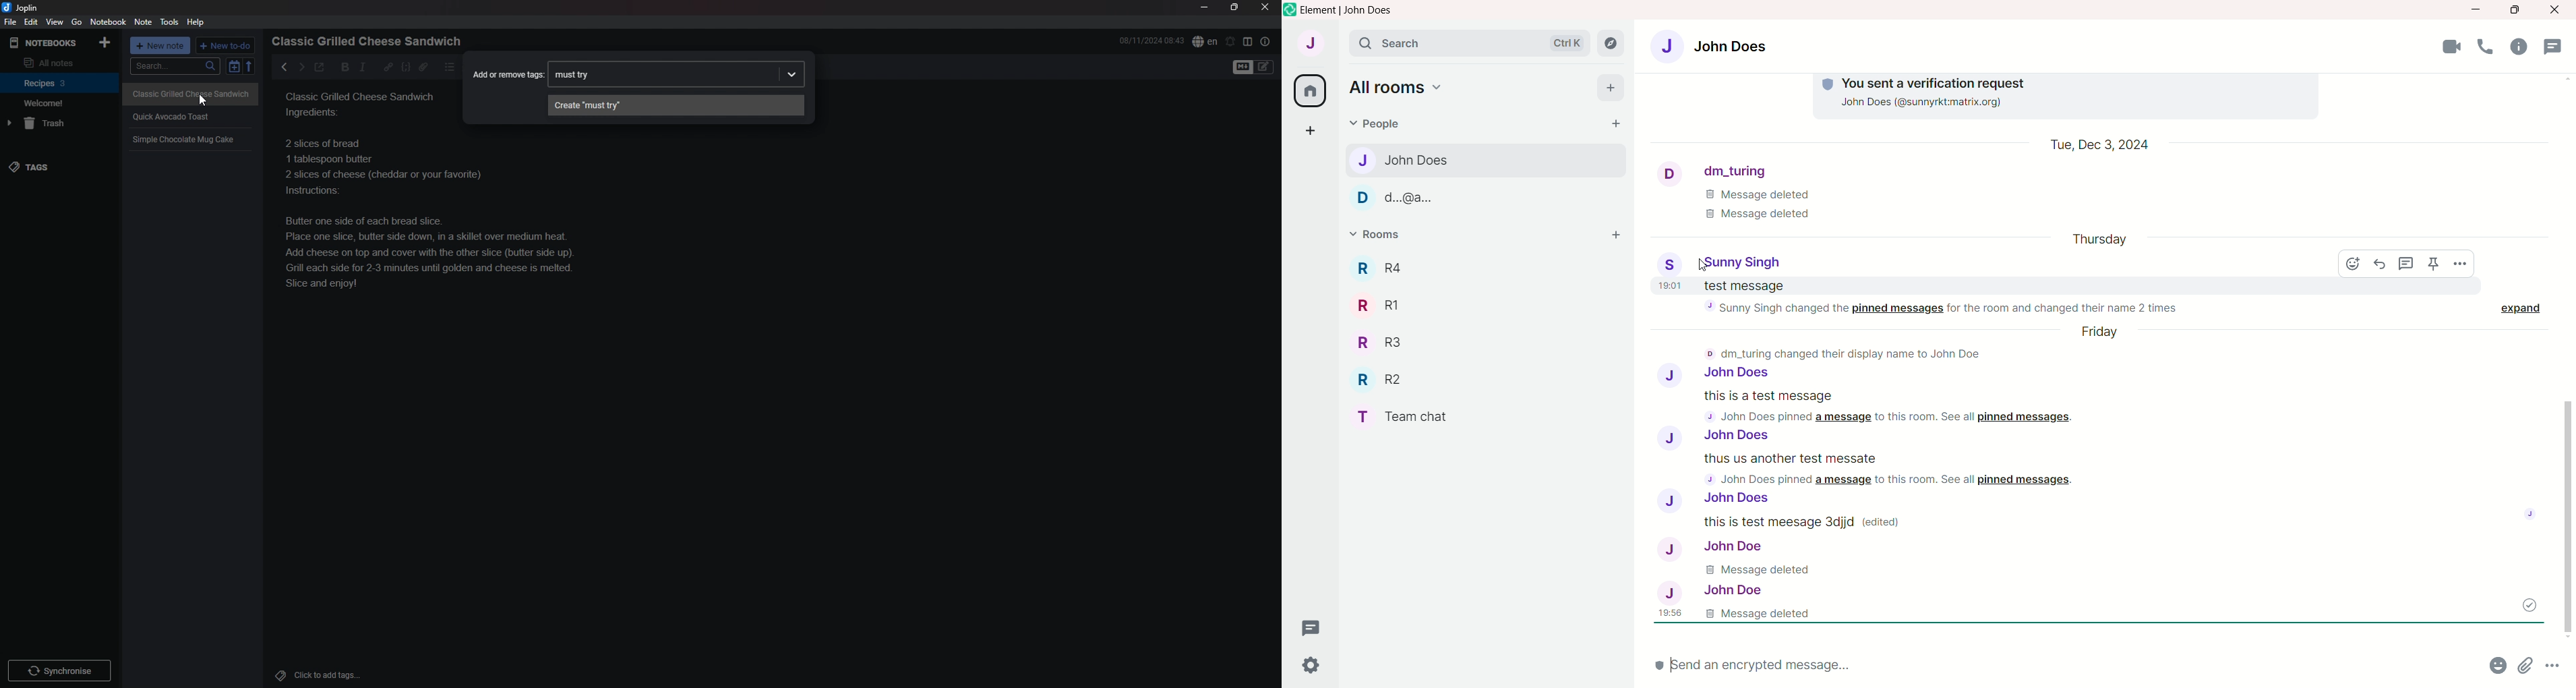 The width and height of the screenshot is (2576, 700). Describe the element at coordinates (1712, 48) in the screenshot. I see `John Does` at that location.